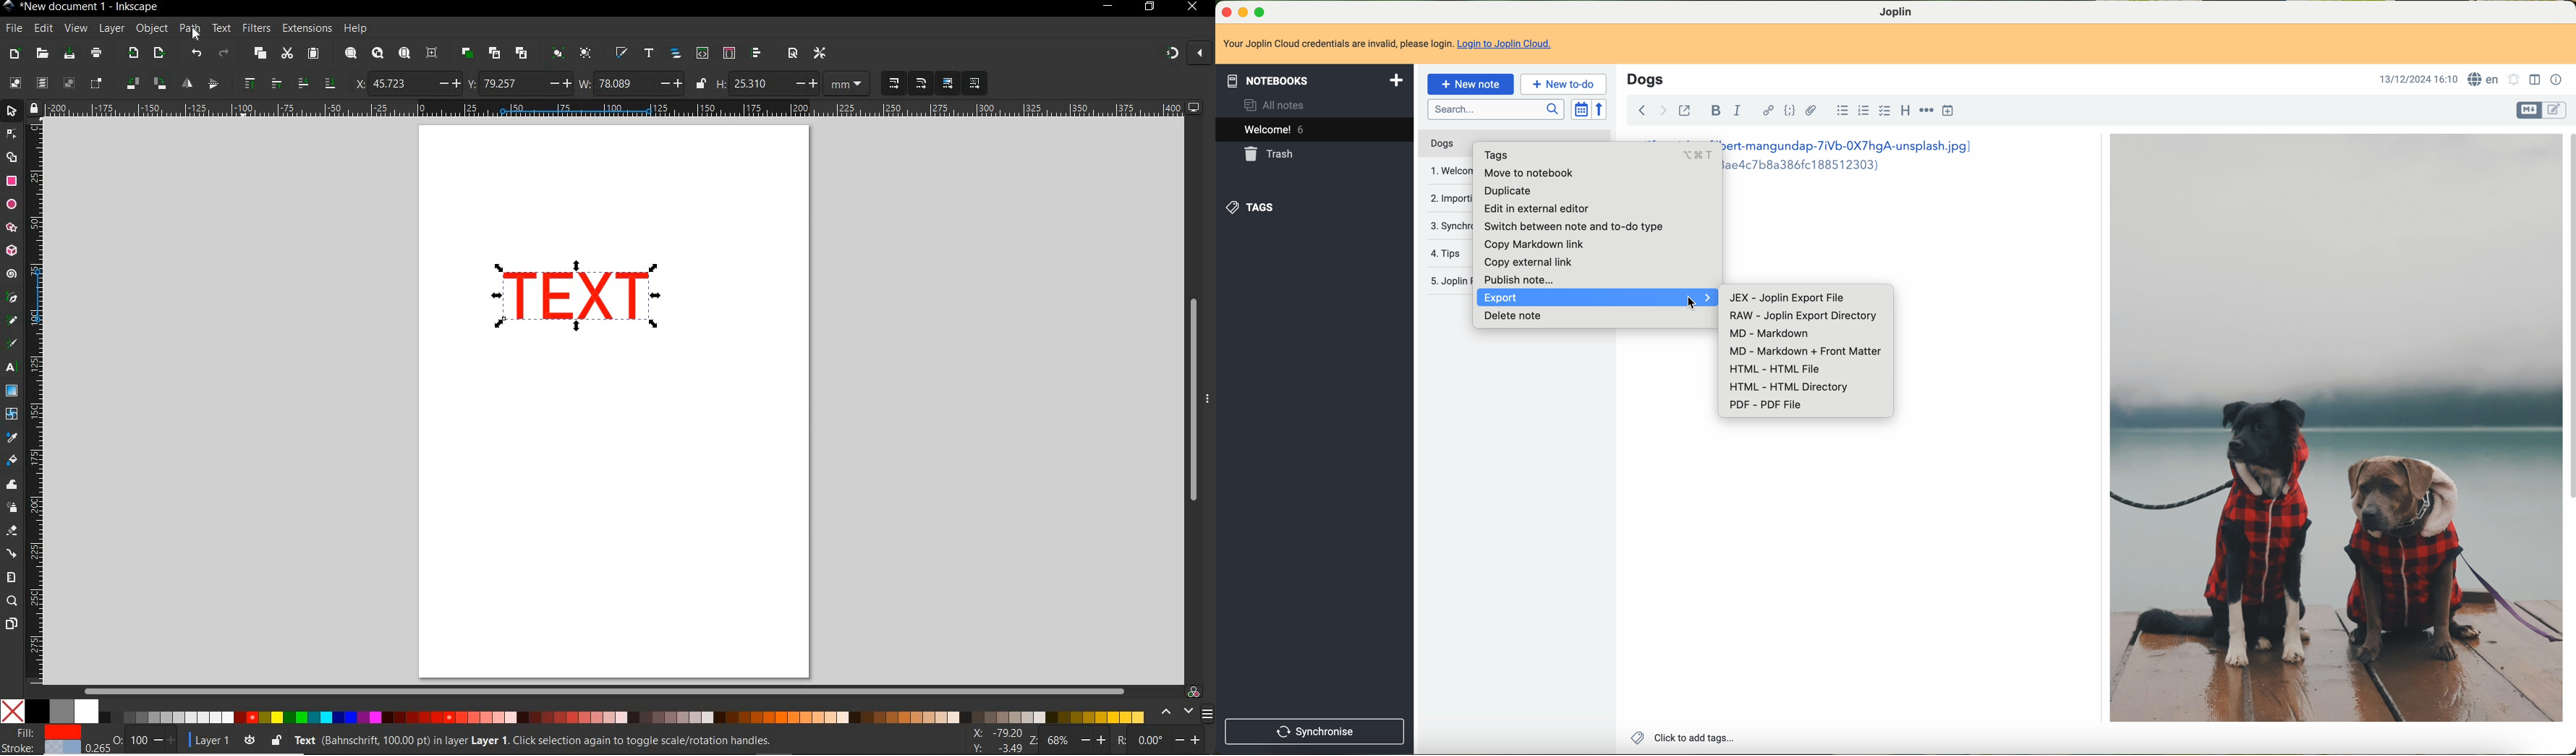  Describe the element at coordinates (675, 54) in the screenshot. I see `OPEN OBJECTS` at that location.